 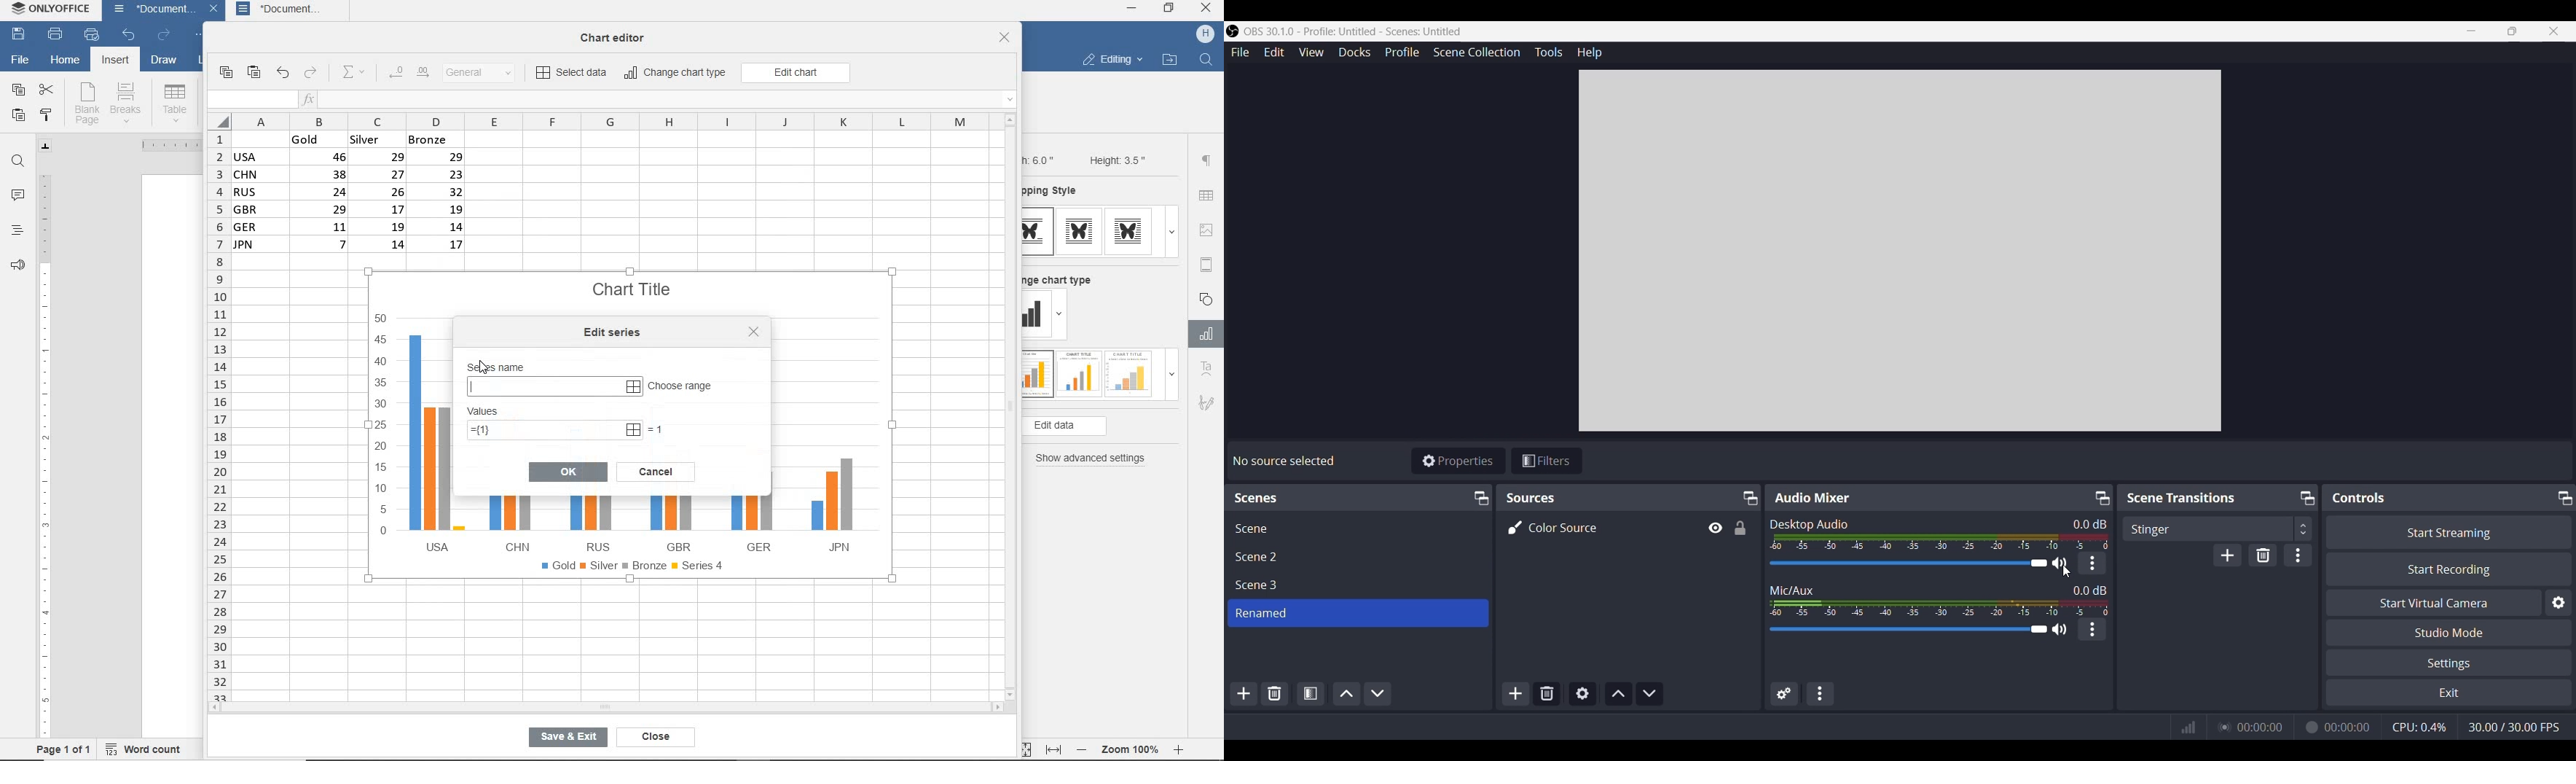 I want to click on Open source properties, so click(x=1582, y=694).